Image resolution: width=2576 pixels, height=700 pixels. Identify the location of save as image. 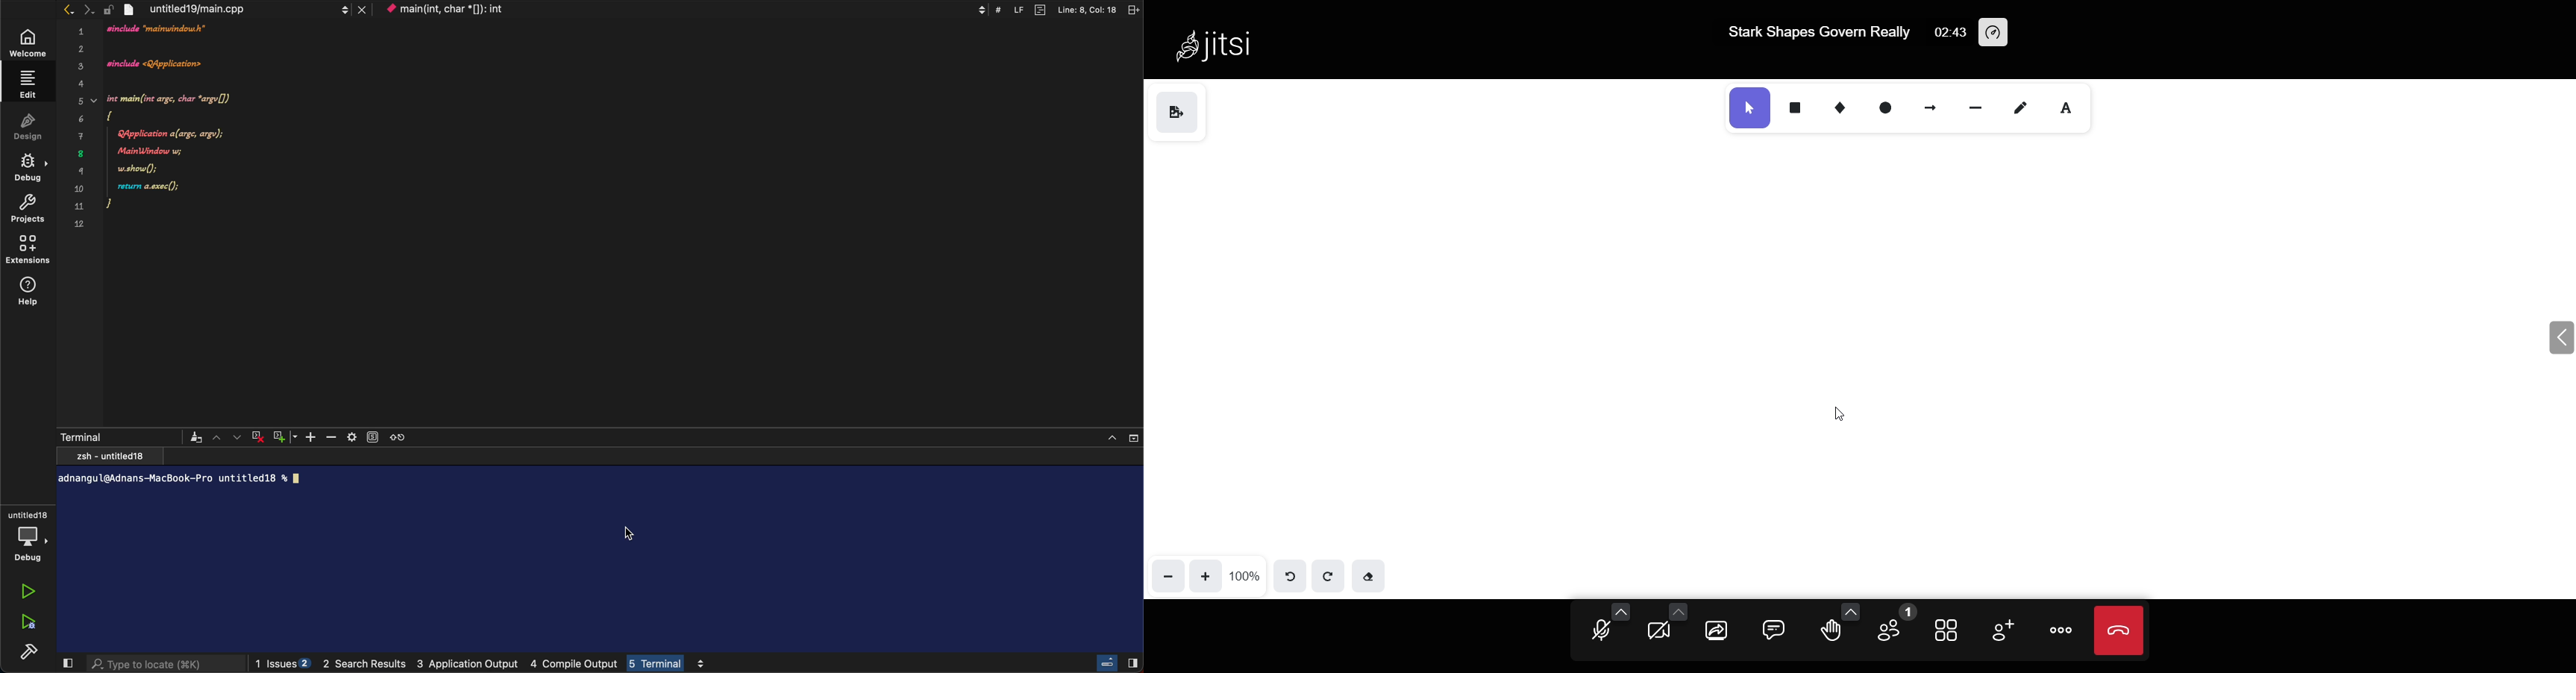
(1176, 114).